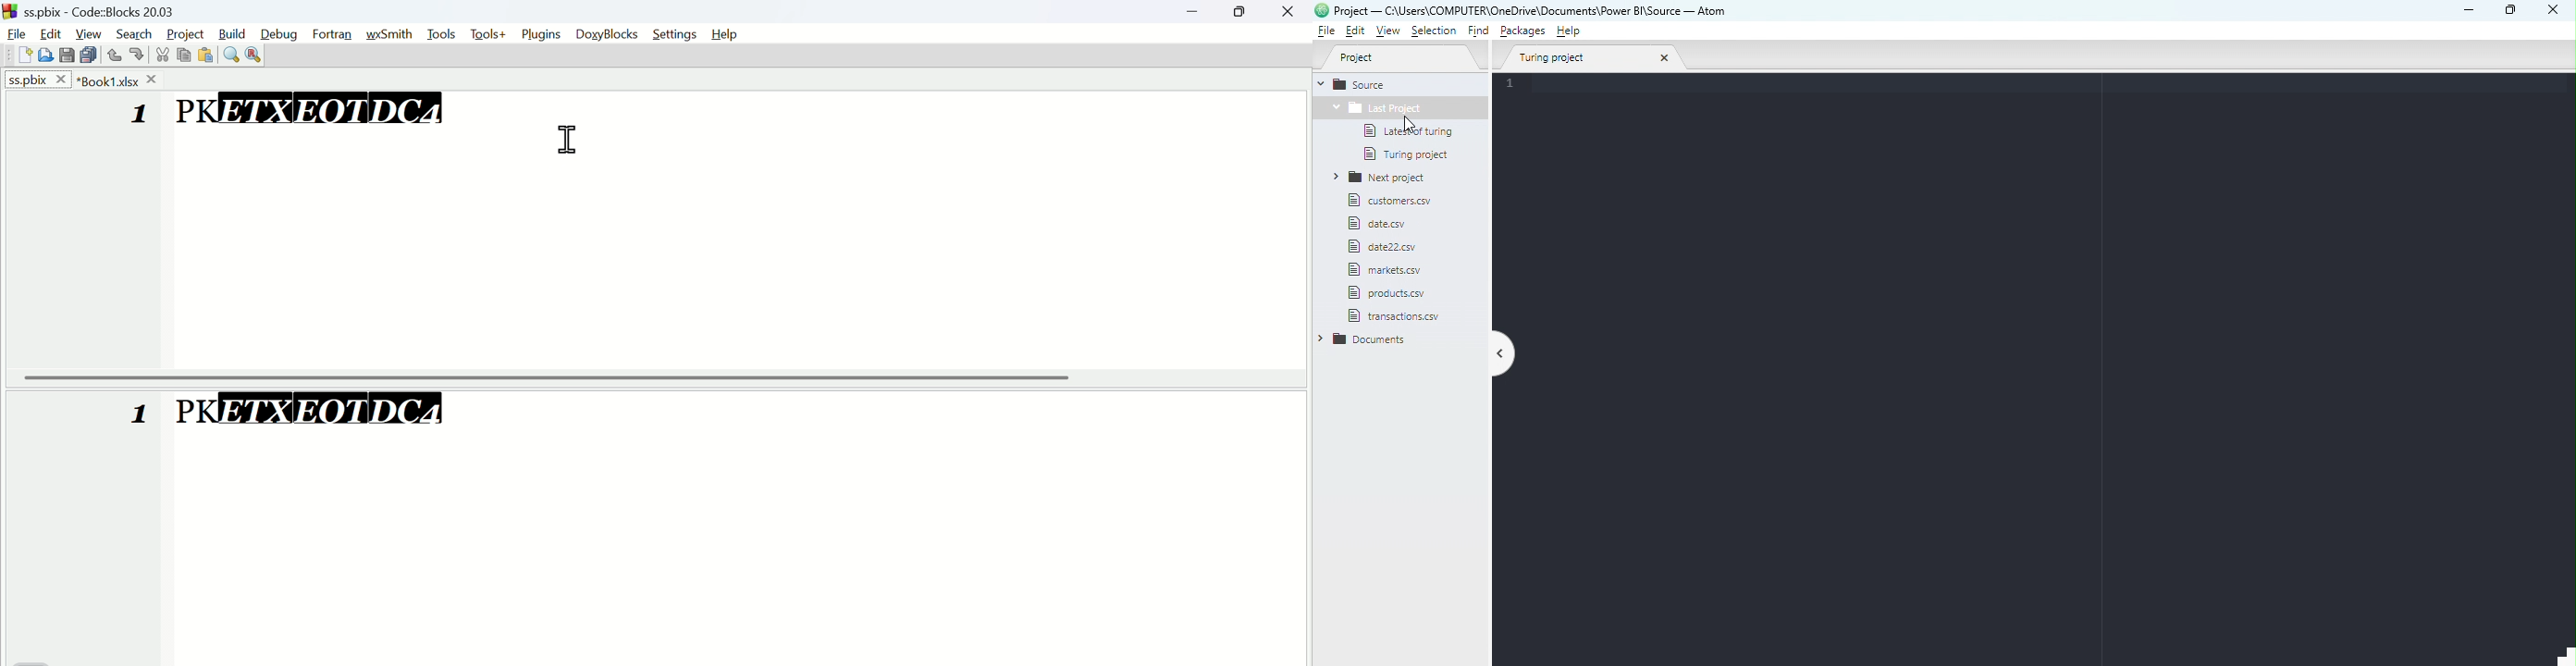  Describe the element at coordinates (119, 79) in the screenshot. I see `book1.xlsx` at that location.